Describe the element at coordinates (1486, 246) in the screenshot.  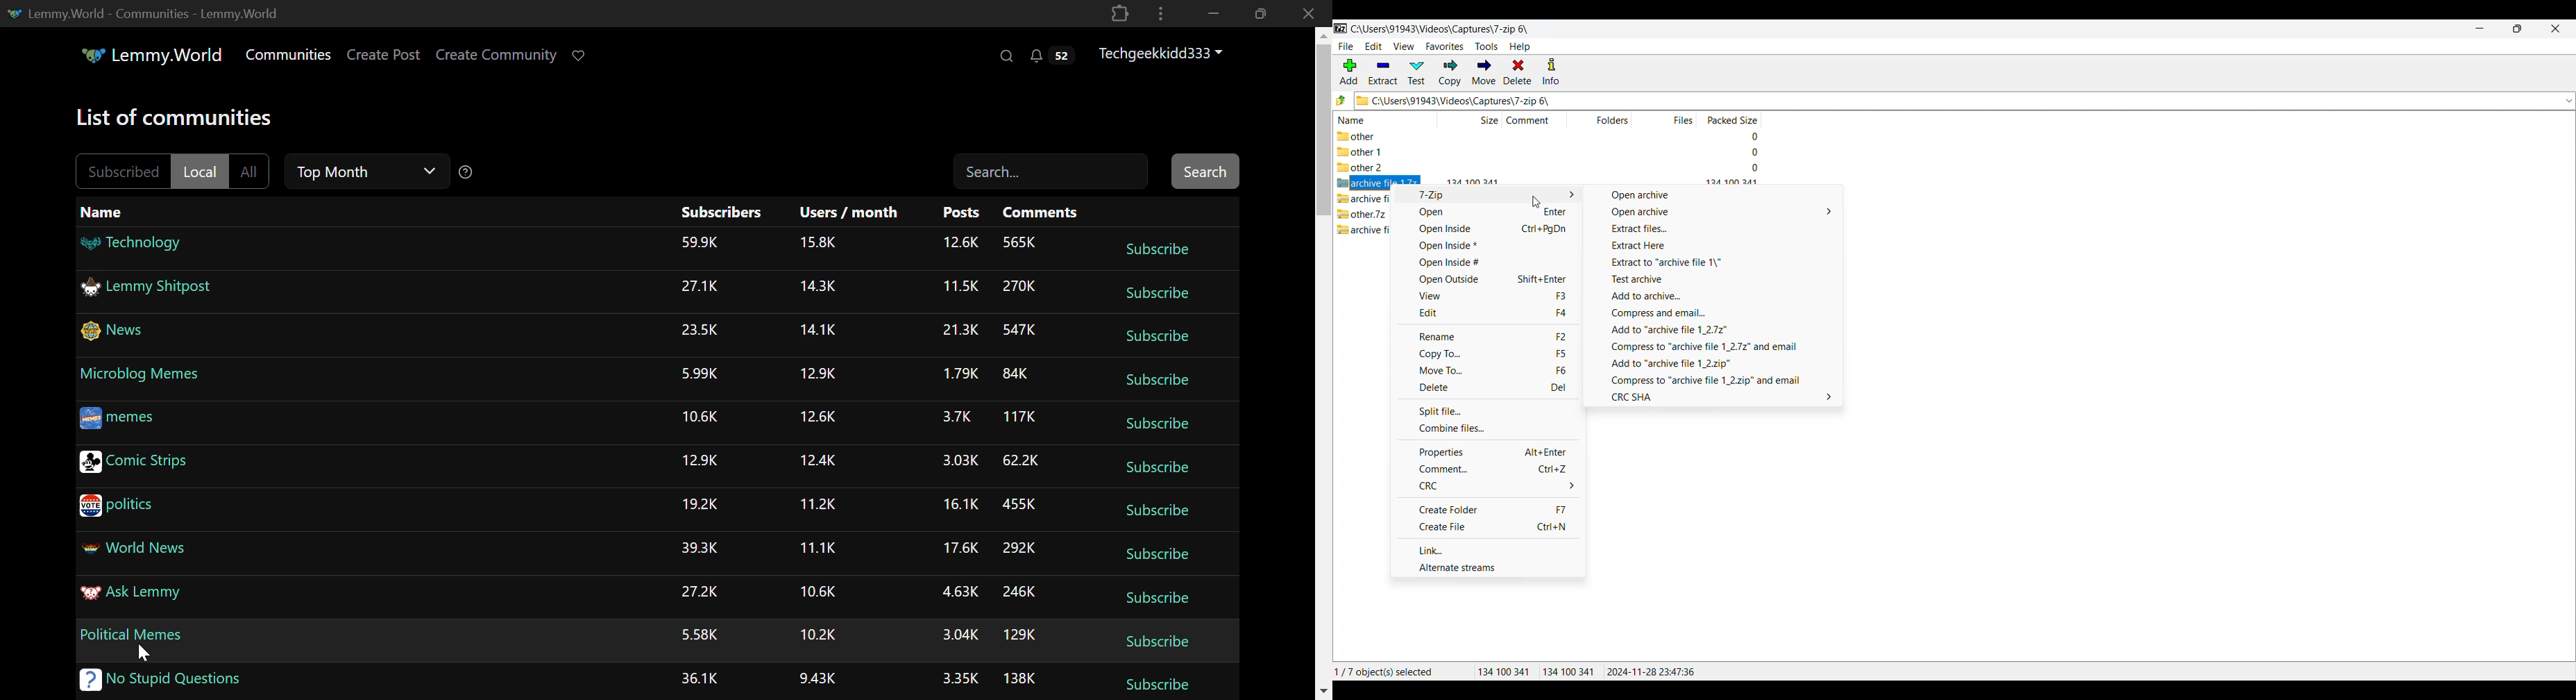
I see `Open inside*` at that location.